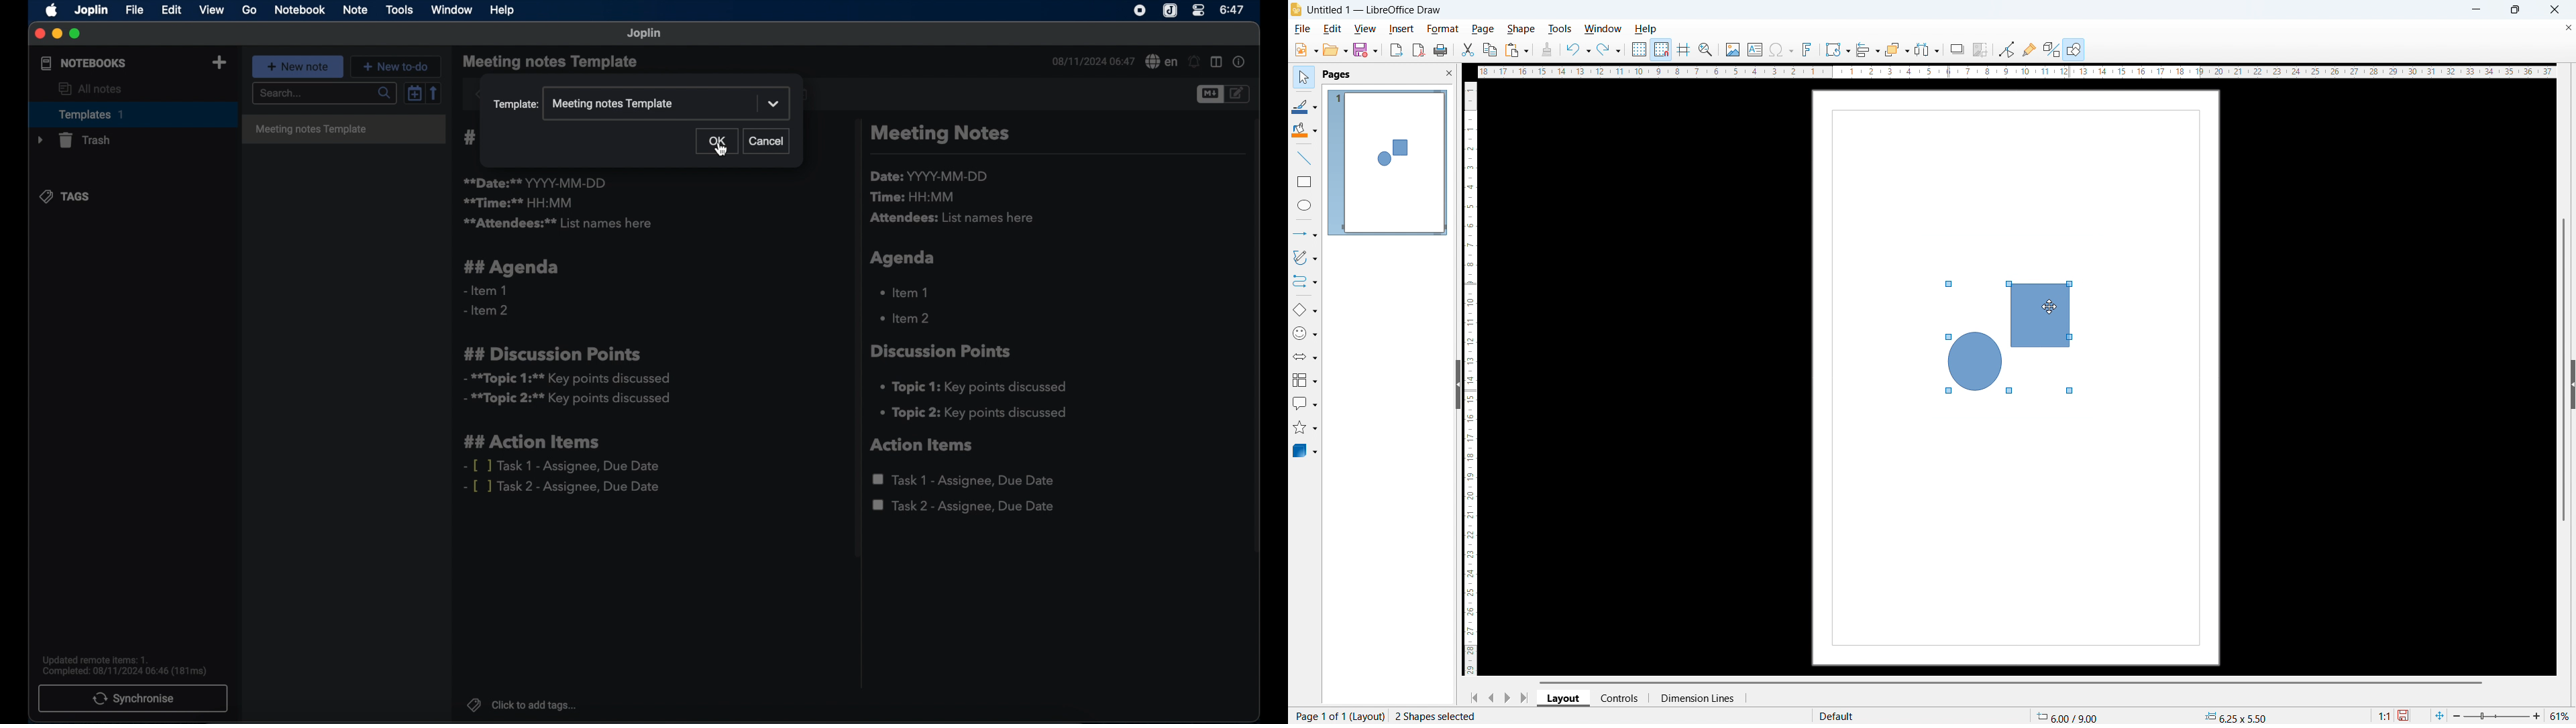  Describe the element at coordinates (1305, 204) in the screenshot. I see `elipse` at that location.